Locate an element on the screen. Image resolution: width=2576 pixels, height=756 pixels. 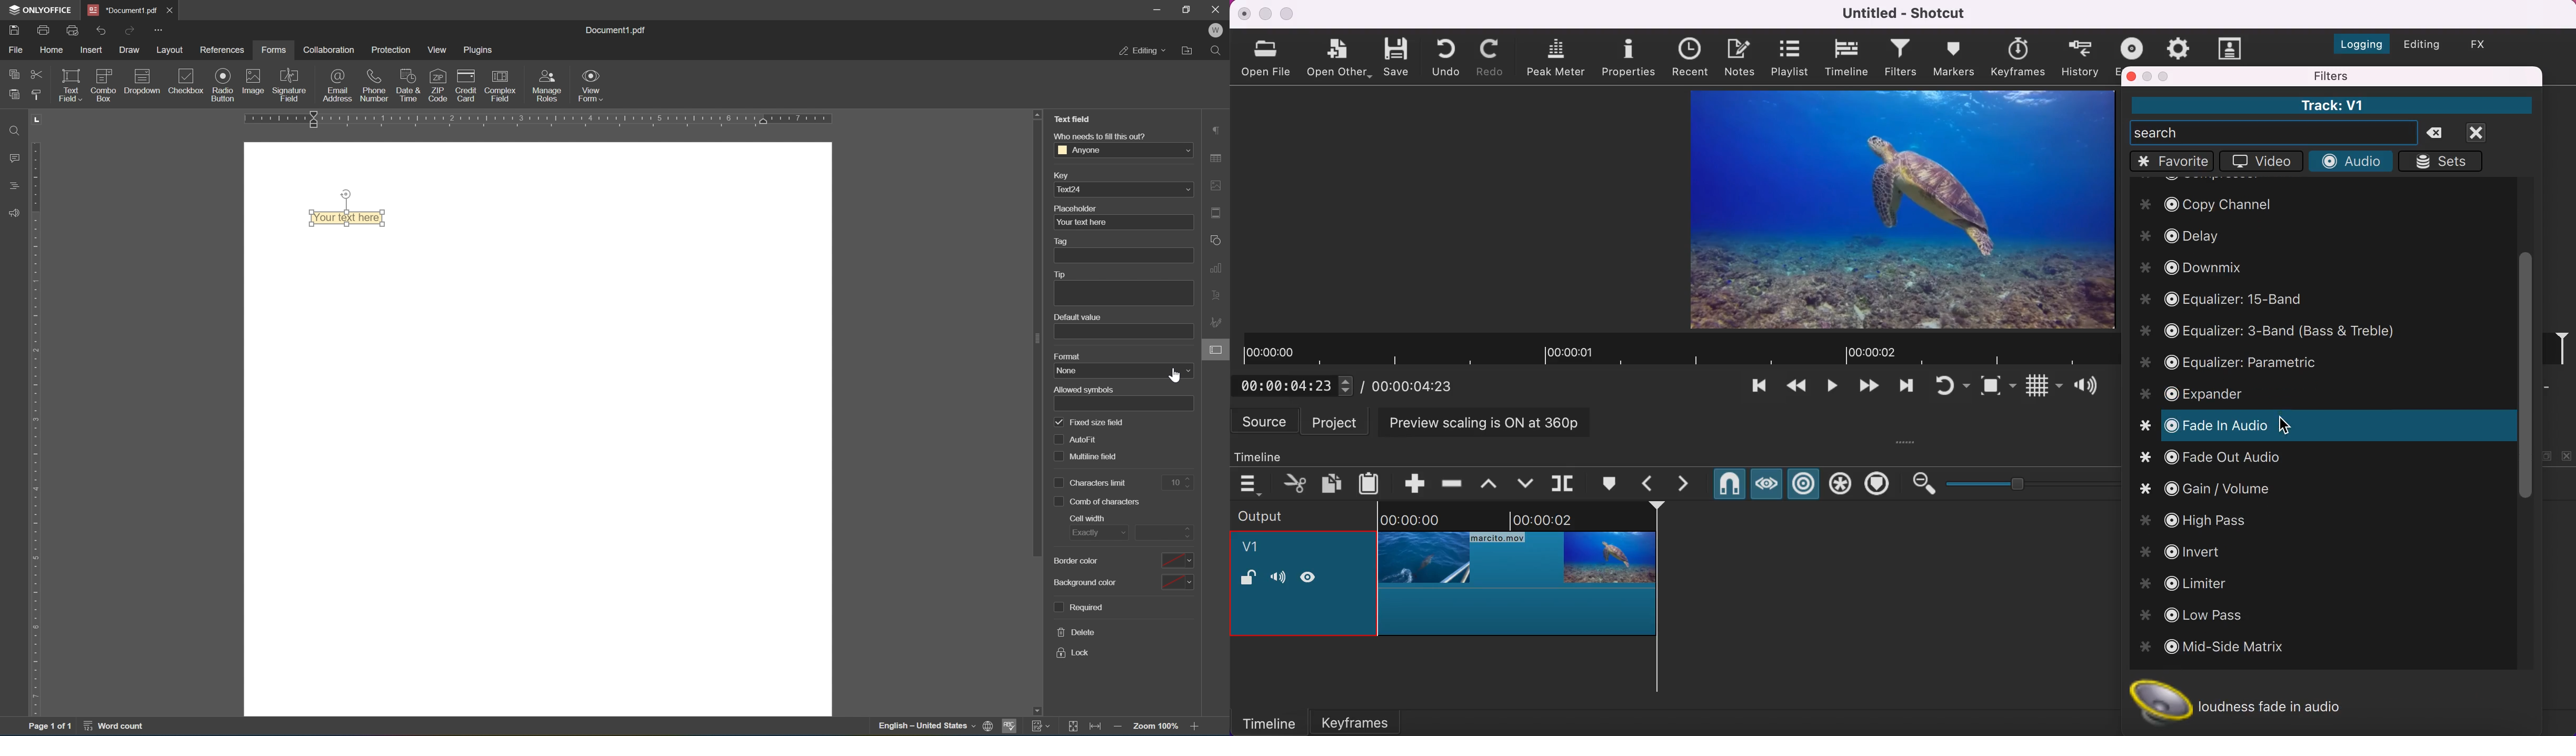
equalizer: 3-band bass and treble is located at coordinates (2275, 334).